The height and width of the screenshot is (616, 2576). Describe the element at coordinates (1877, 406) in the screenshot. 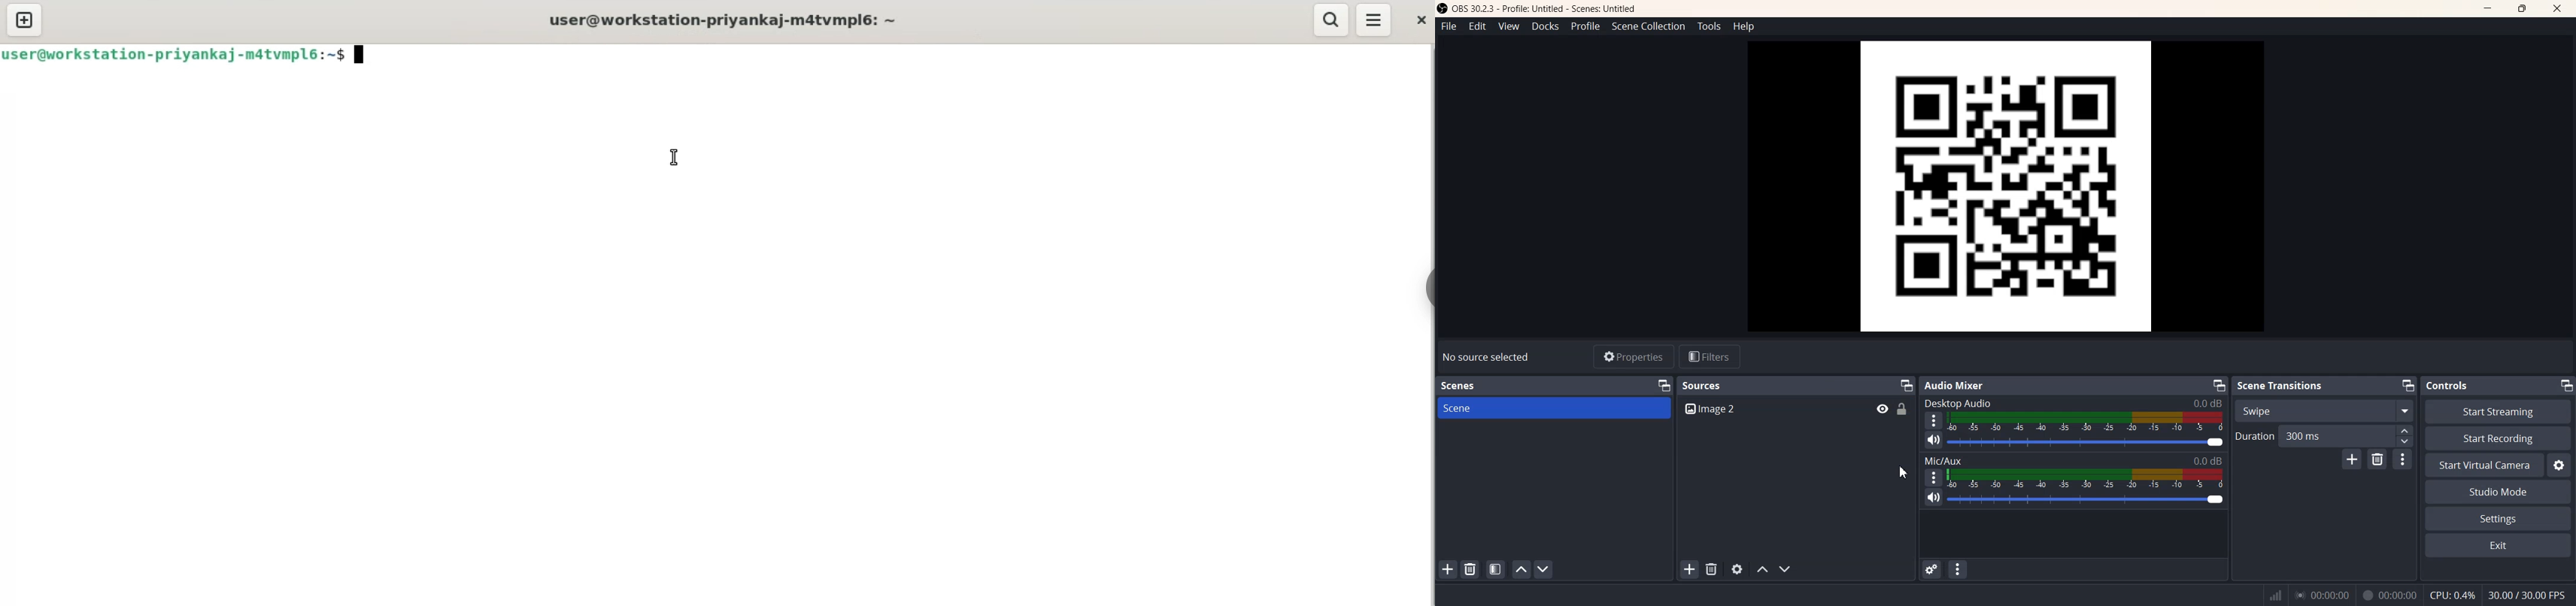

I see `Hide ` at that location.